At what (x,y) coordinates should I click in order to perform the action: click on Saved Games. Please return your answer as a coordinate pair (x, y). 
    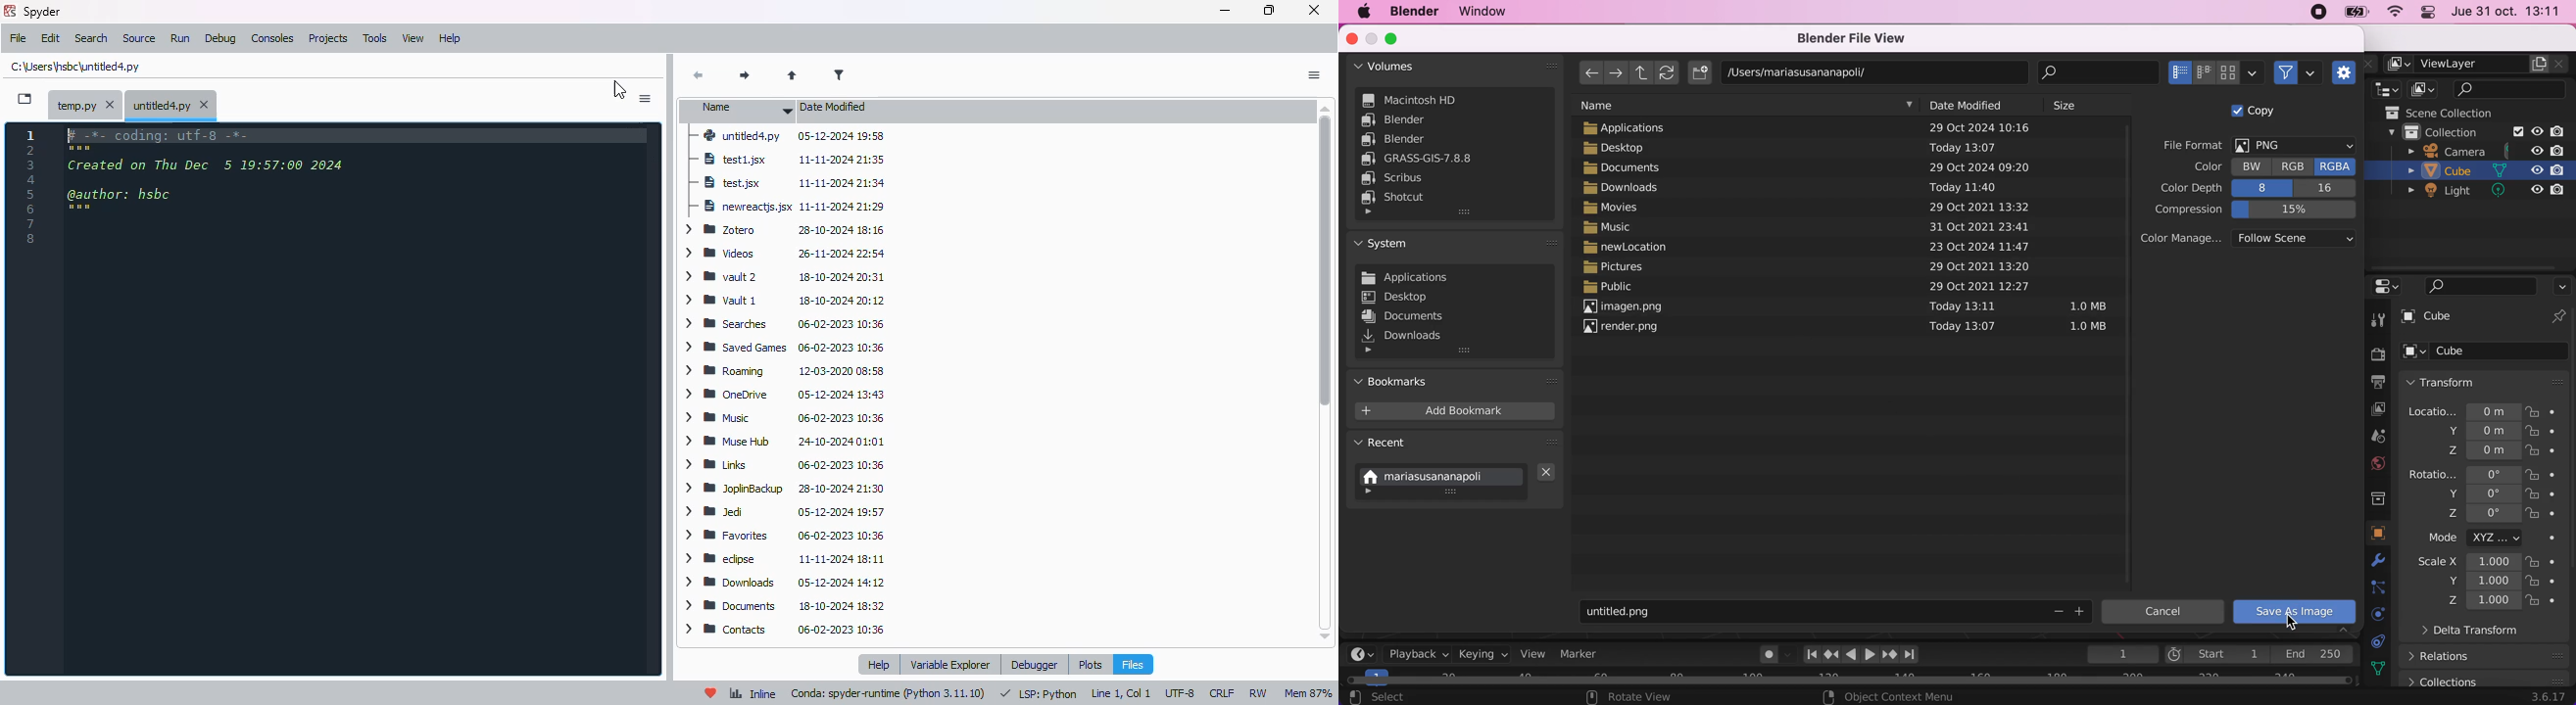
    Looking at the image, I should click on (786, 397).